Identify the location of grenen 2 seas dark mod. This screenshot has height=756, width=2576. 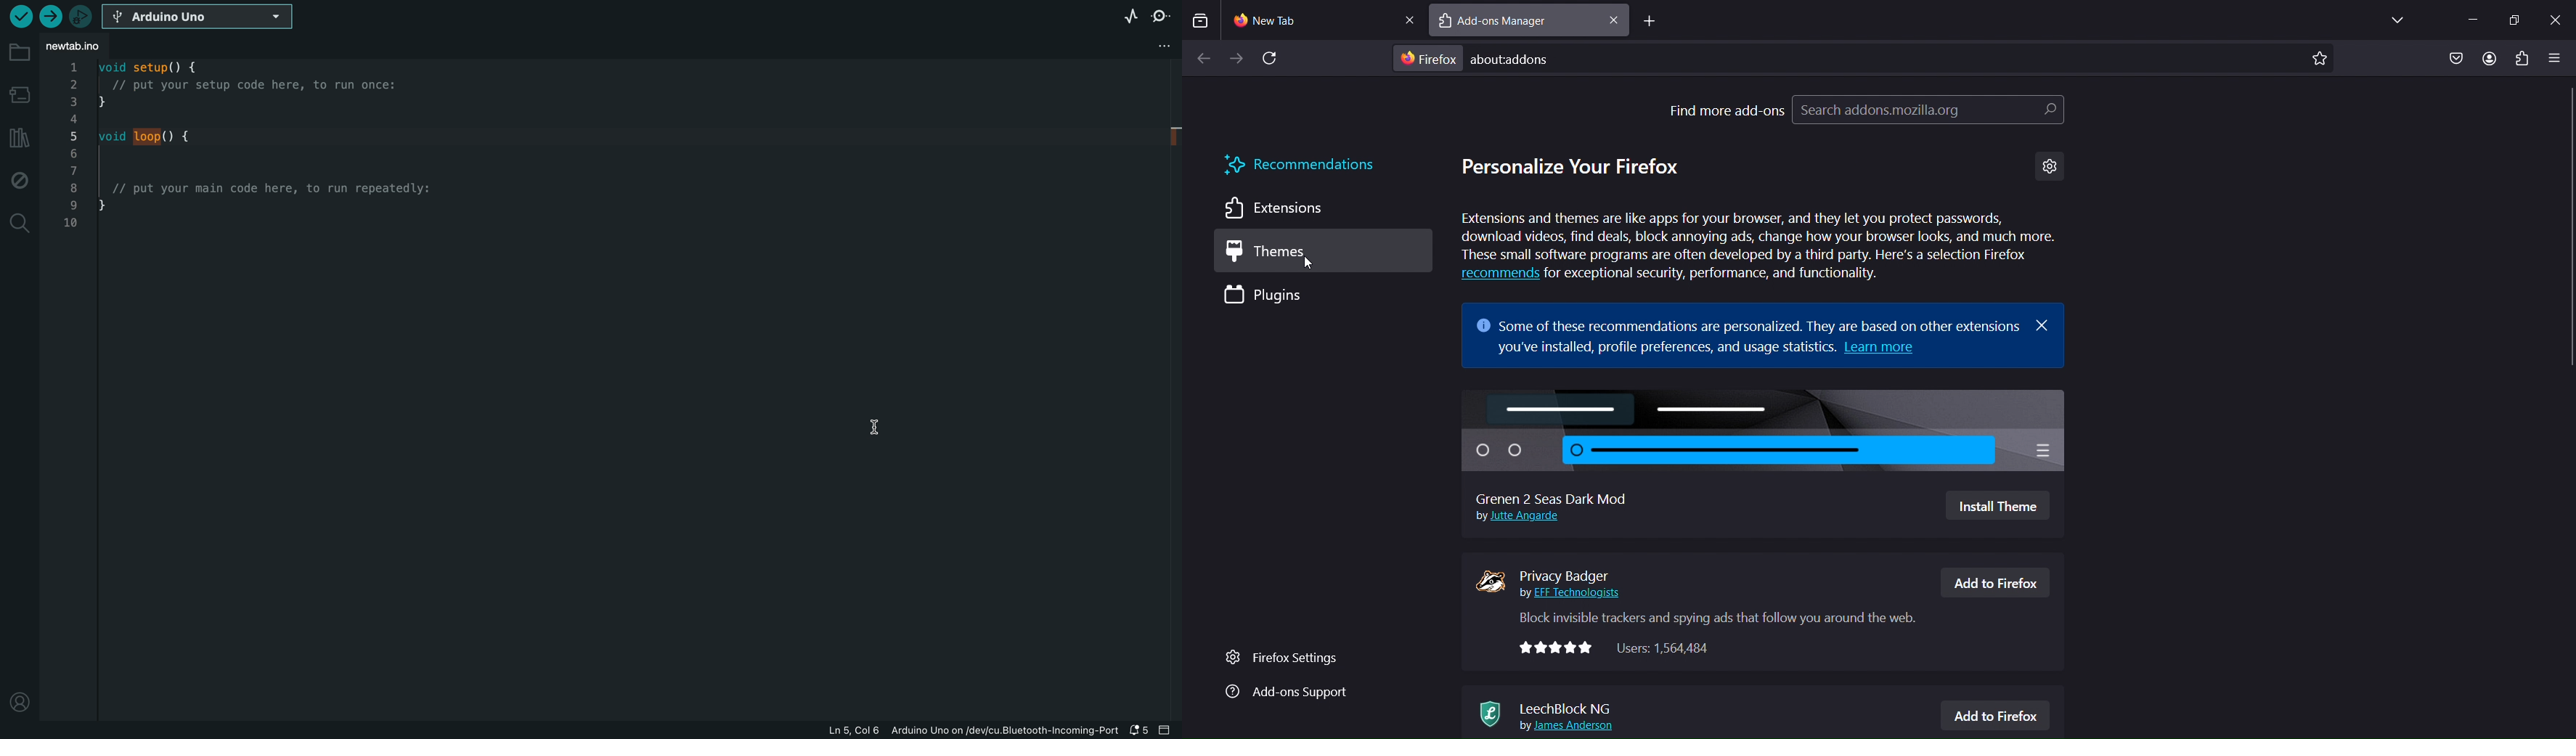
(1764, 430).